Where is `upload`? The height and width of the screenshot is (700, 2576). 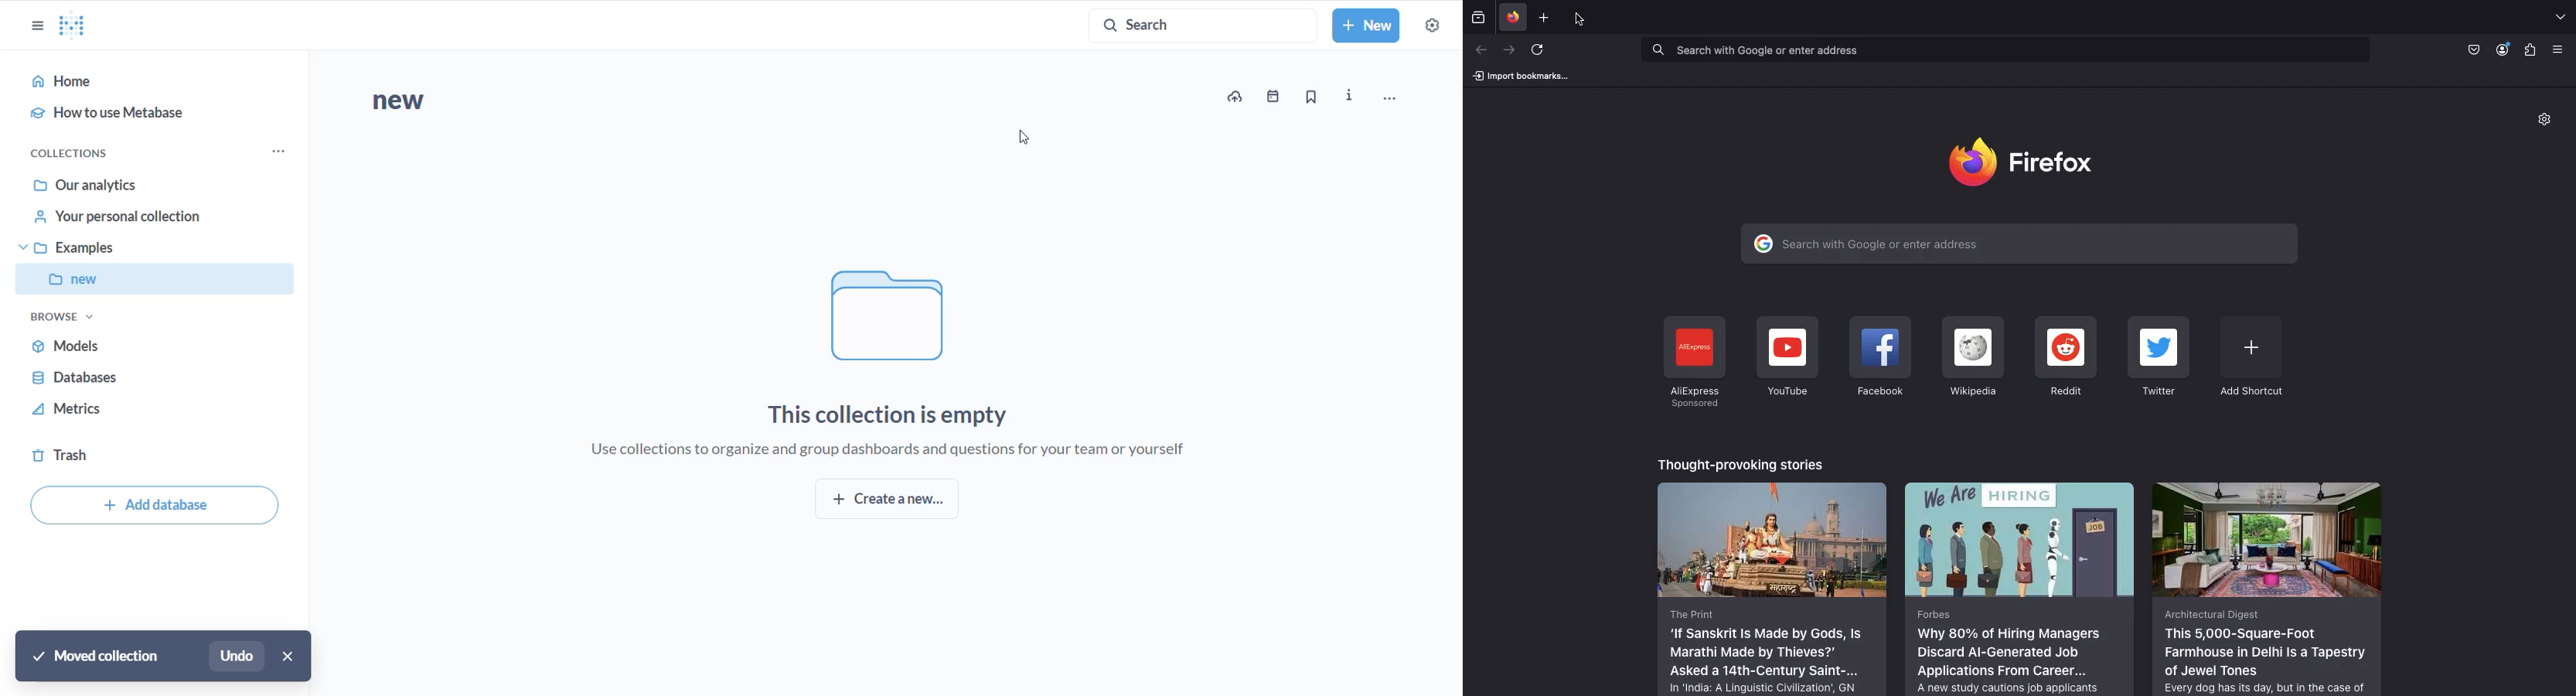 upload is located at coordinates (1239, 95).